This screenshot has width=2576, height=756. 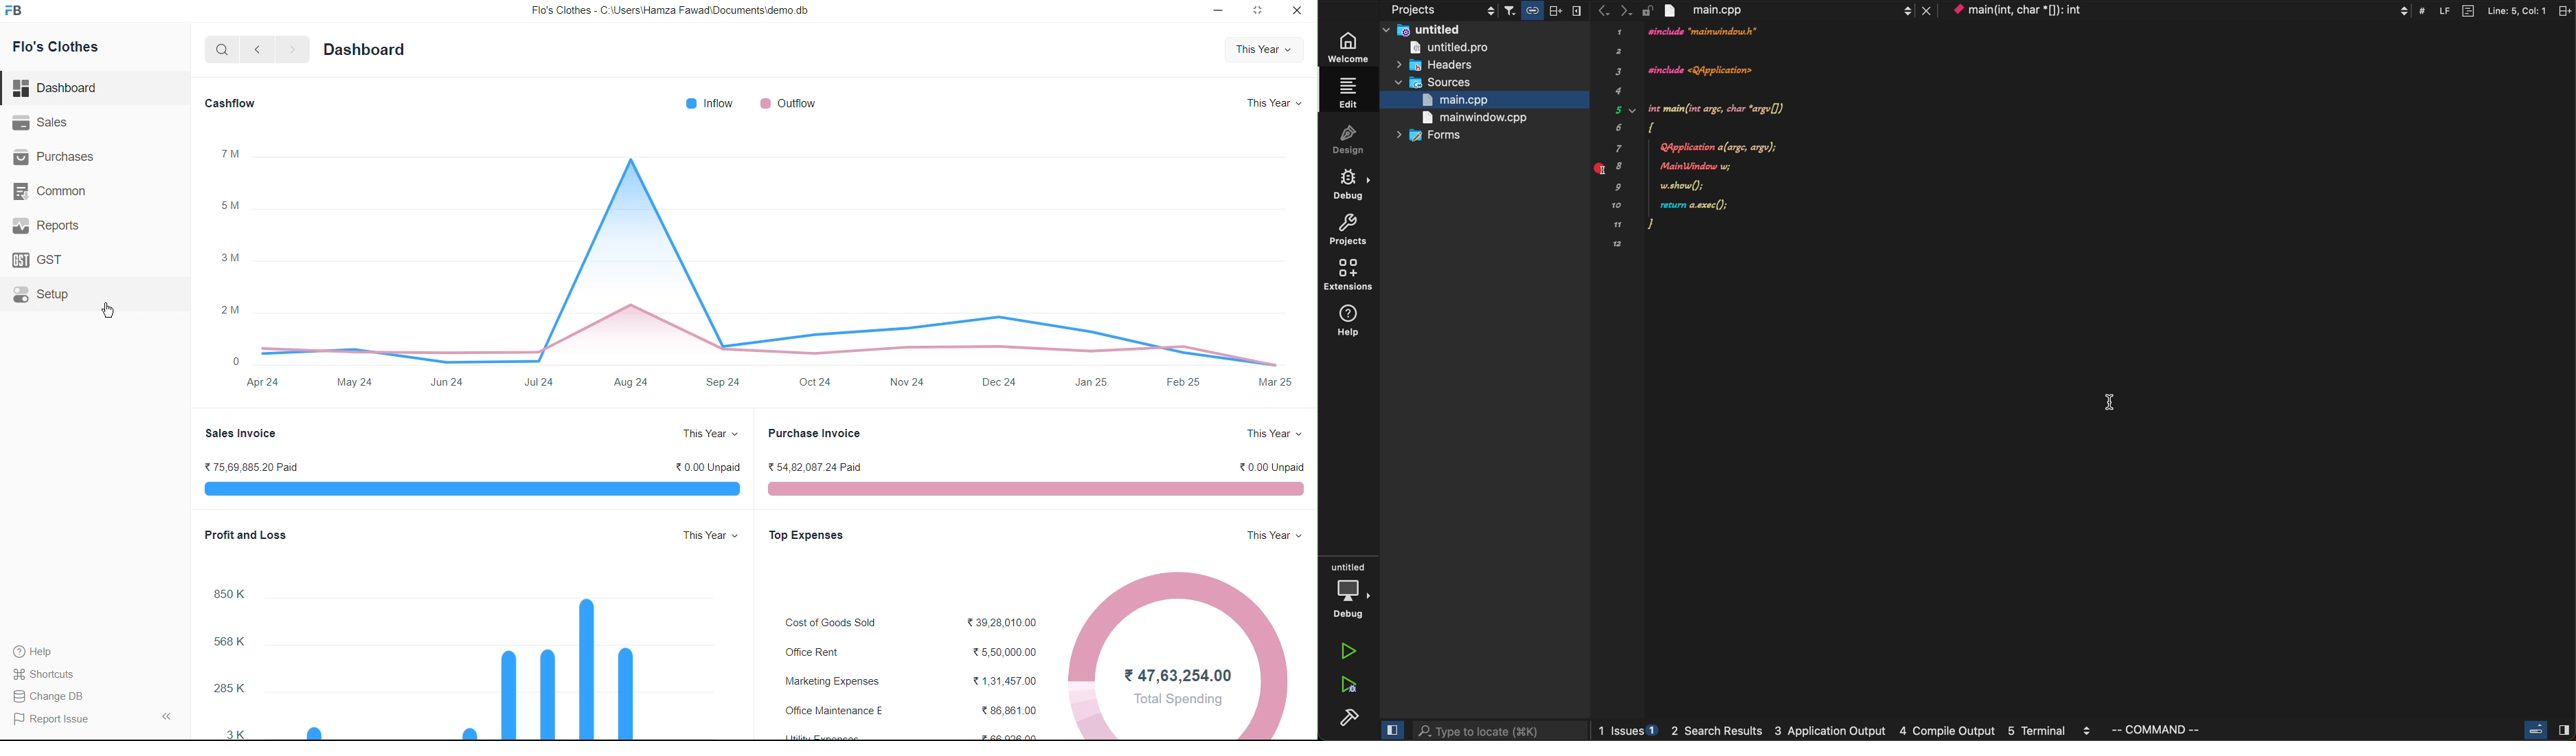 I want to click on 47,63,254.00, so click(x=1179, y=674).